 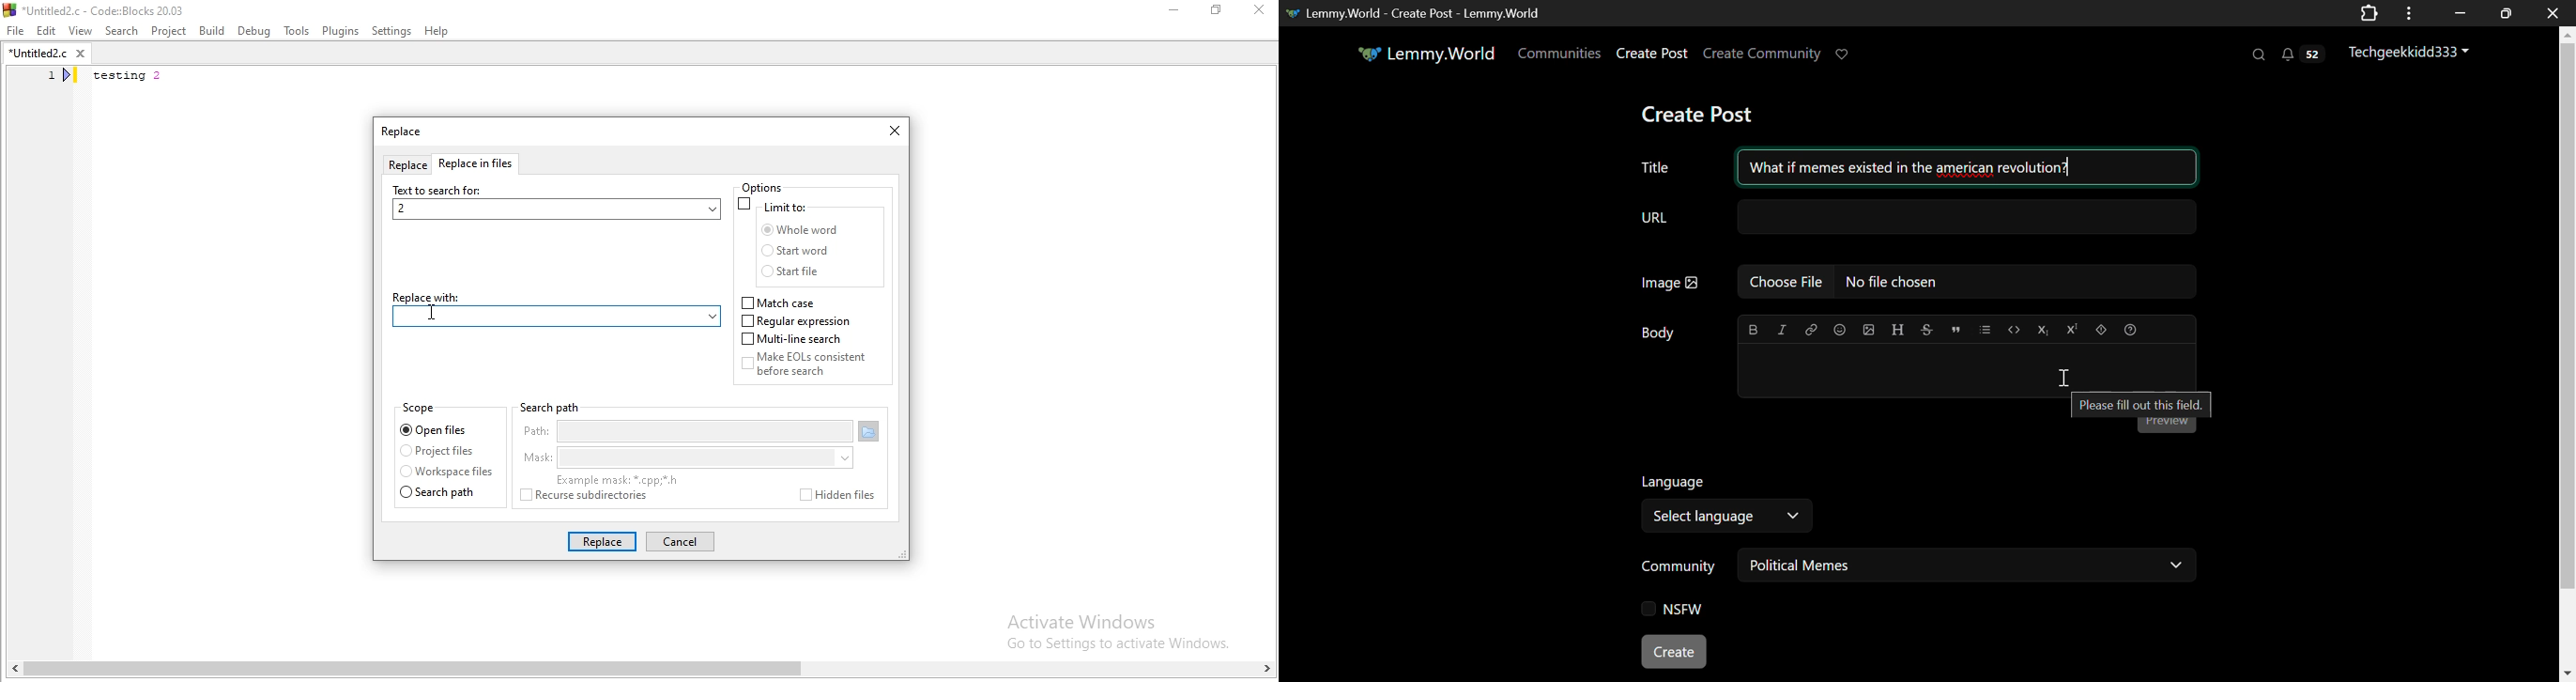 What do you see at coordinates (601, 541) in the screenshot?
I see `replace` at bounding box center [601, 541].